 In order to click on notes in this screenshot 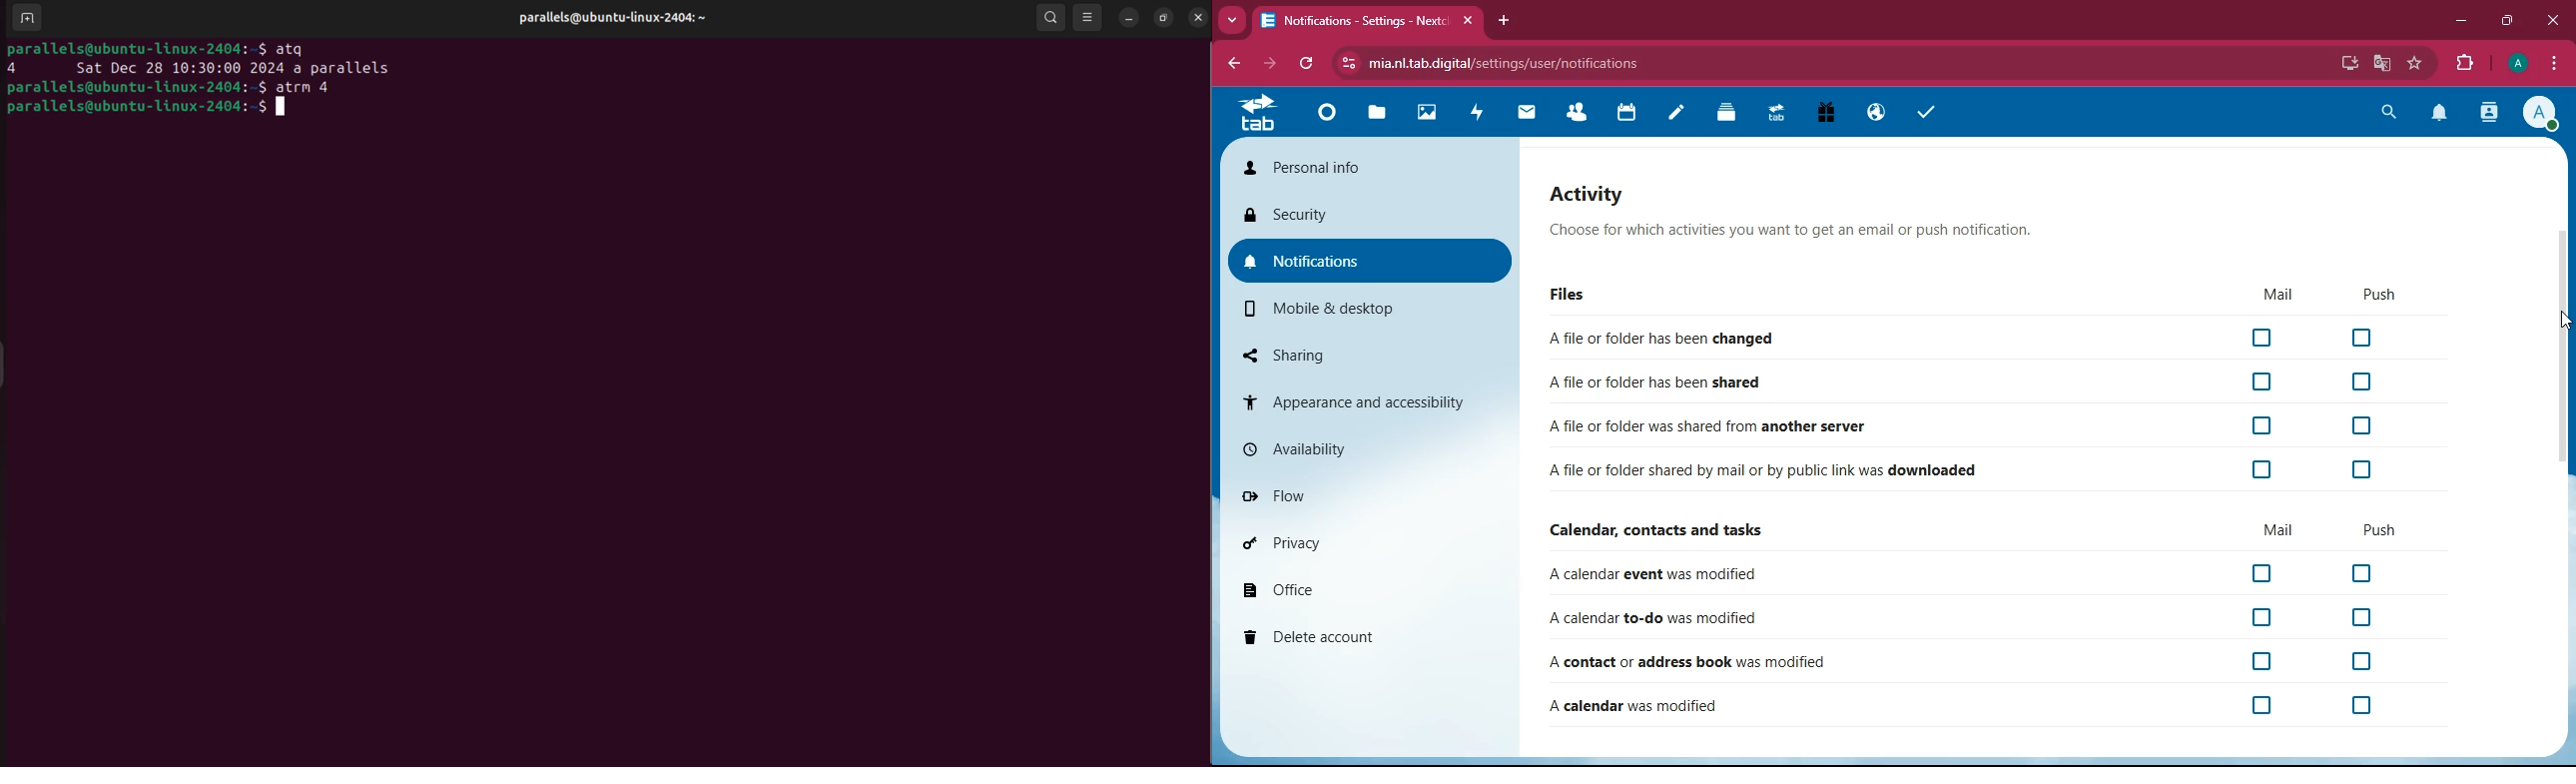, I will do `click(1679, 116)`.